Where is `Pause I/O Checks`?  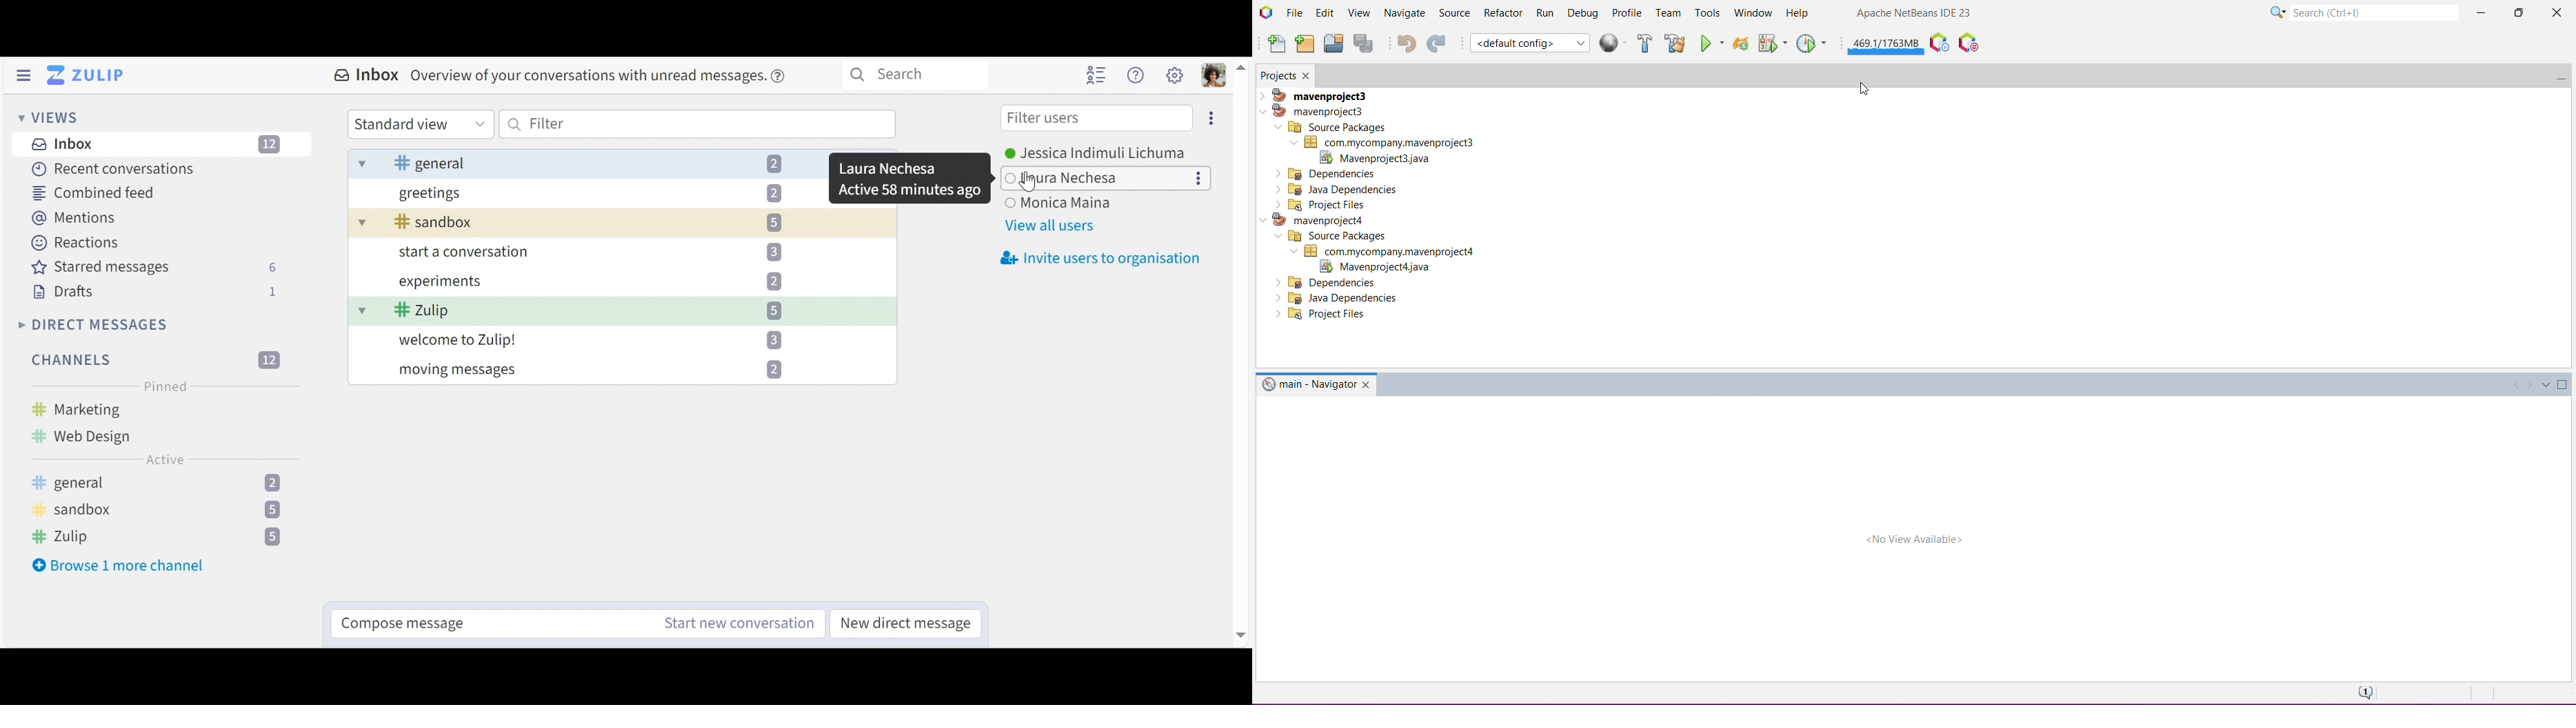
Pause I/O Checks is located at coordinates (1967, 43).